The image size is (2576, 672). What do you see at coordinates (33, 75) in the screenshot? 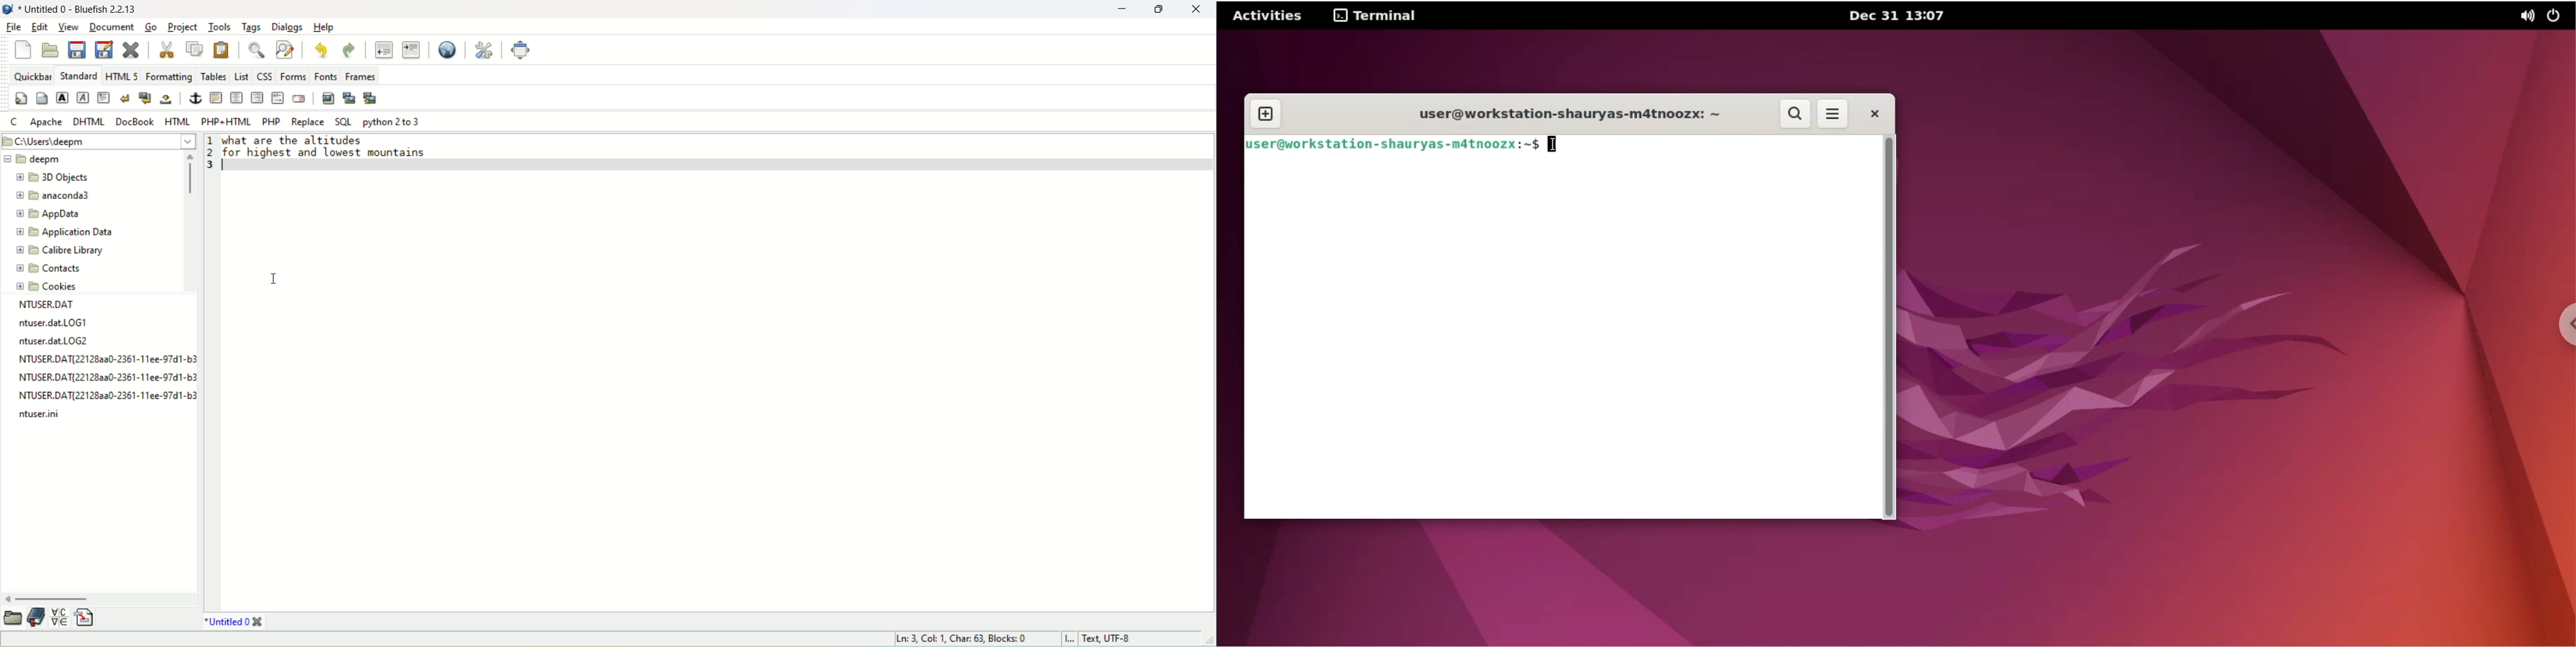
I see `quickbar` at bounding box center [33, 75].